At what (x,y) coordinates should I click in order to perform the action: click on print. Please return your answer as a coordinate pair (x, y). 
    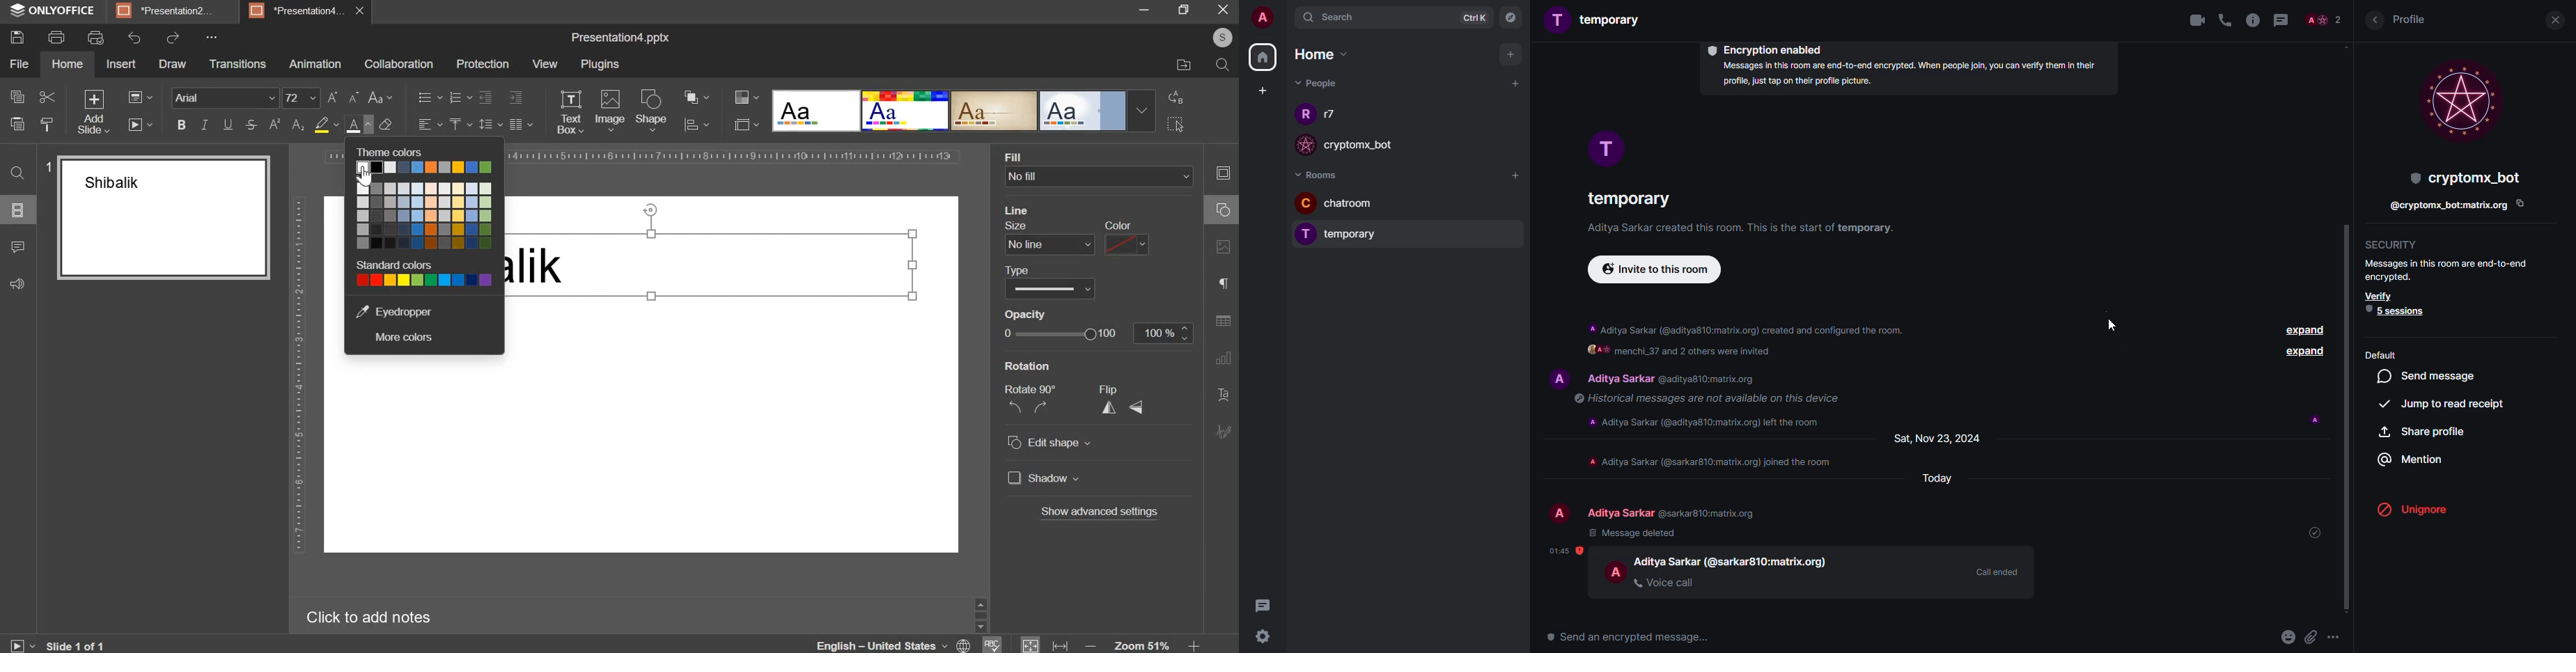
    Looking at the image, I should click on (56, 36).